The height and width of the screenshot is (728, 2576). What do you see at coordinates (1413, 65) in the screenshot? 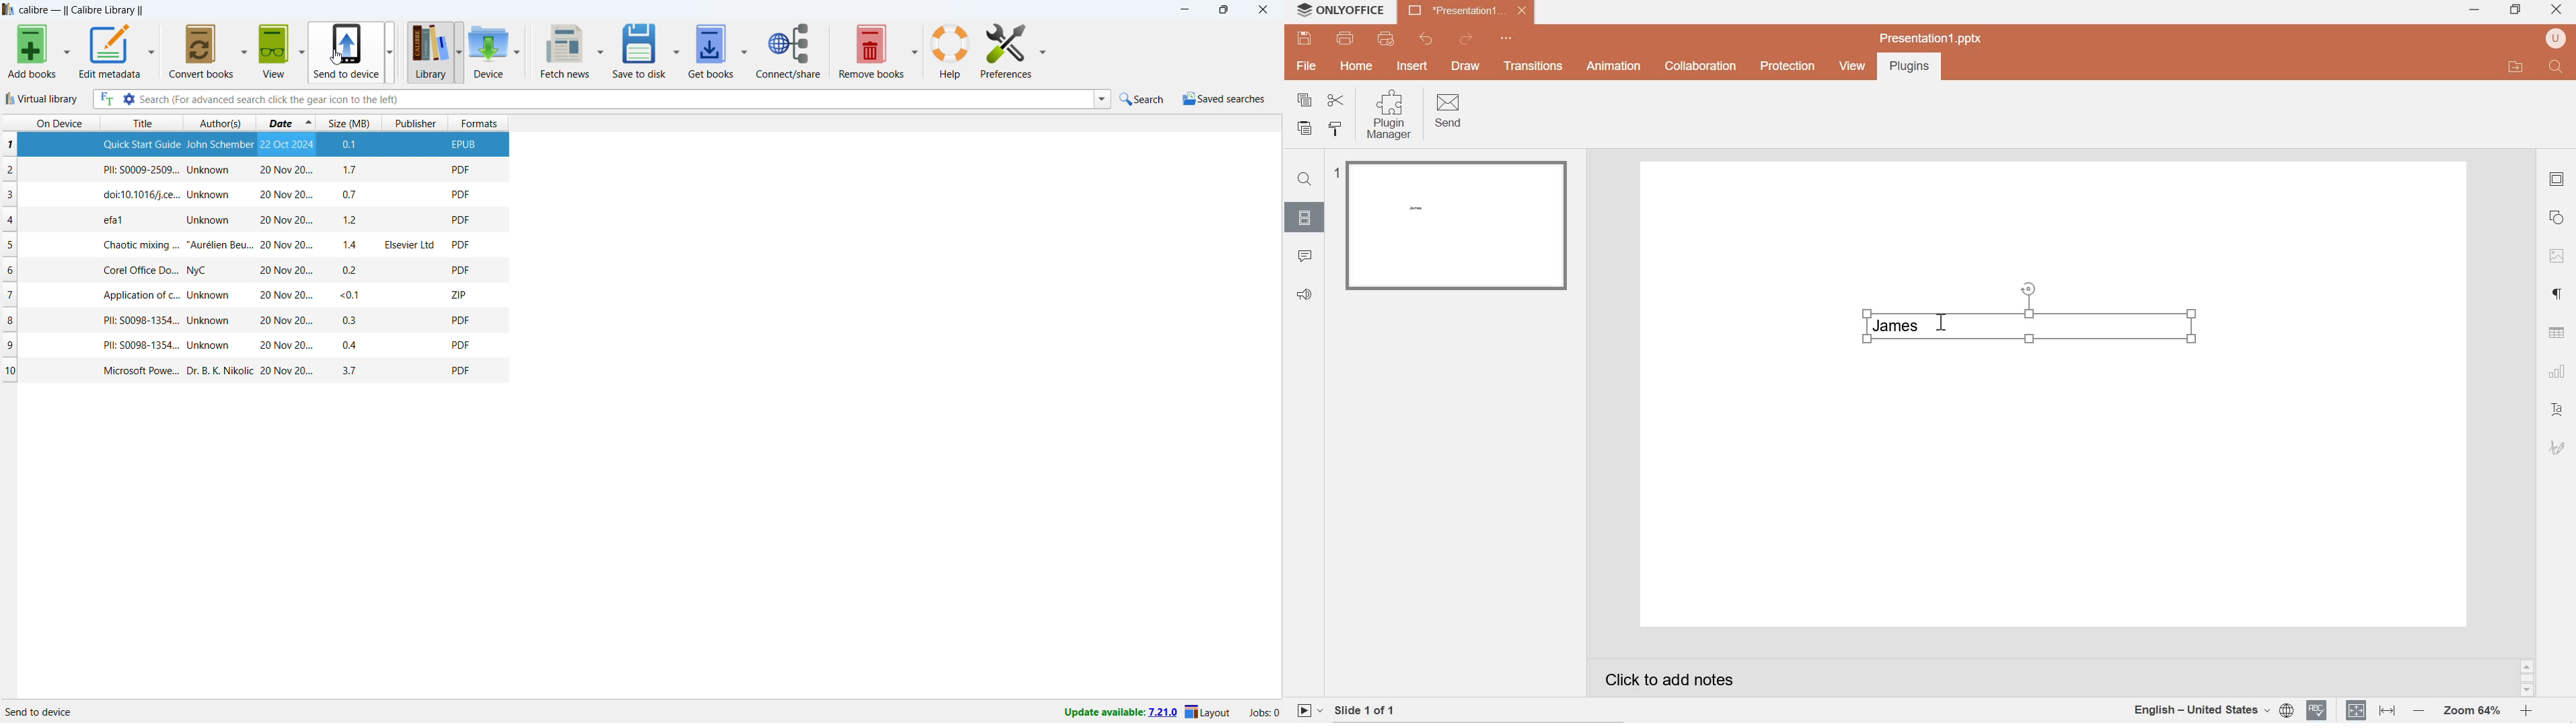
I see `INSERT` at bounding box center [1413, 65].